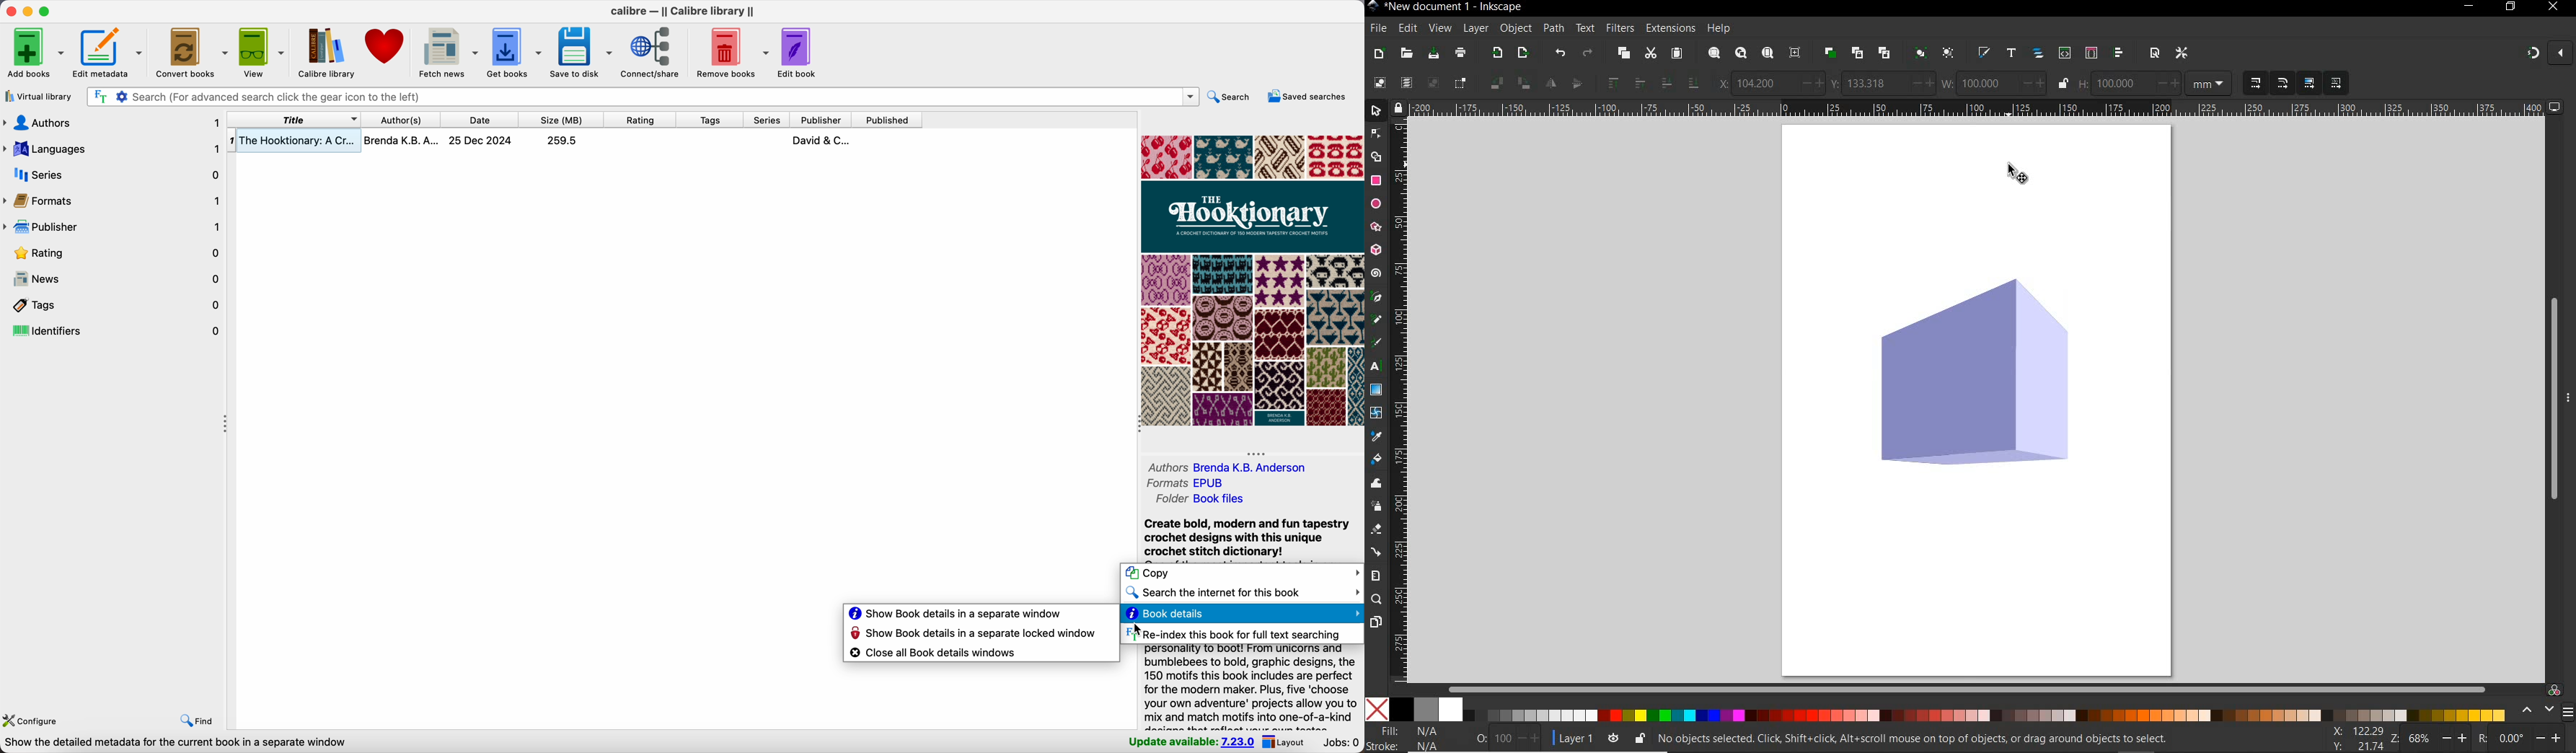  Describe the element at coordinates (1190, 484) in the screenshot. I see `formats` at that location.